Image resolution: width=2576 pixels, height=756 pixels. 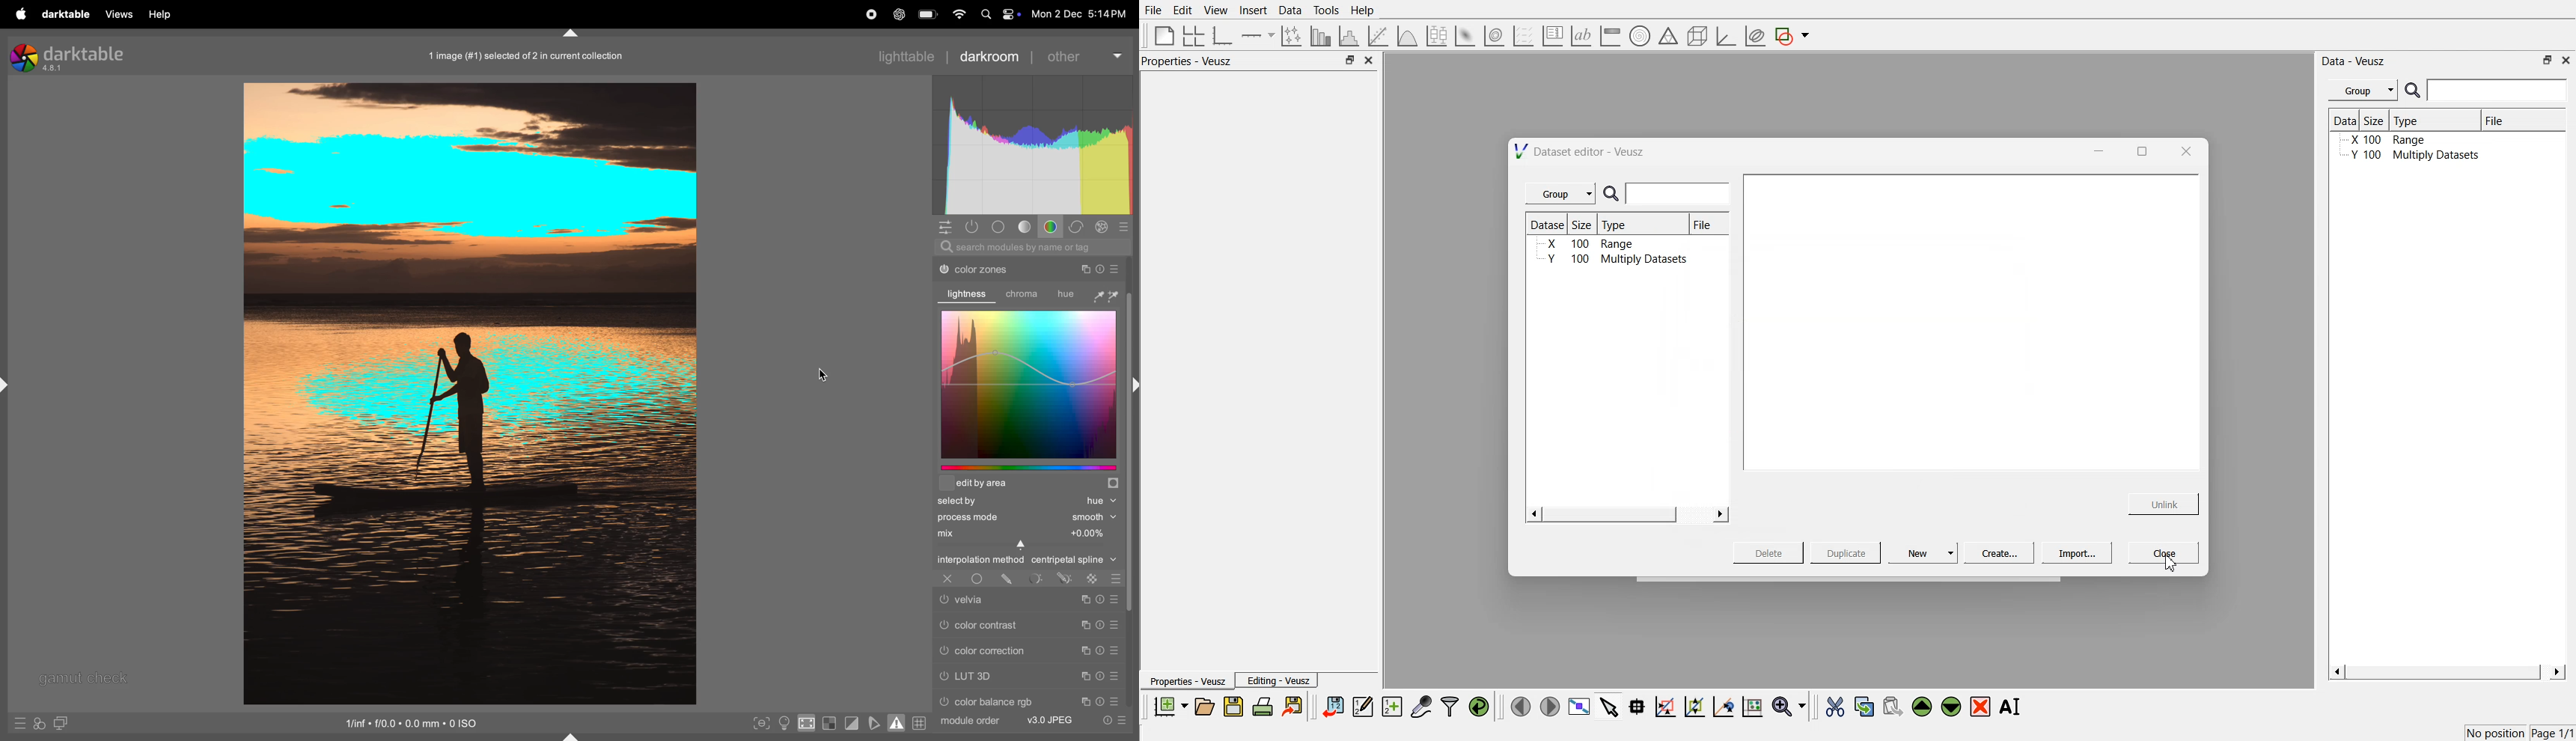 I want to click on plot a 2d datasets as image, so click(x=1464, y=35).